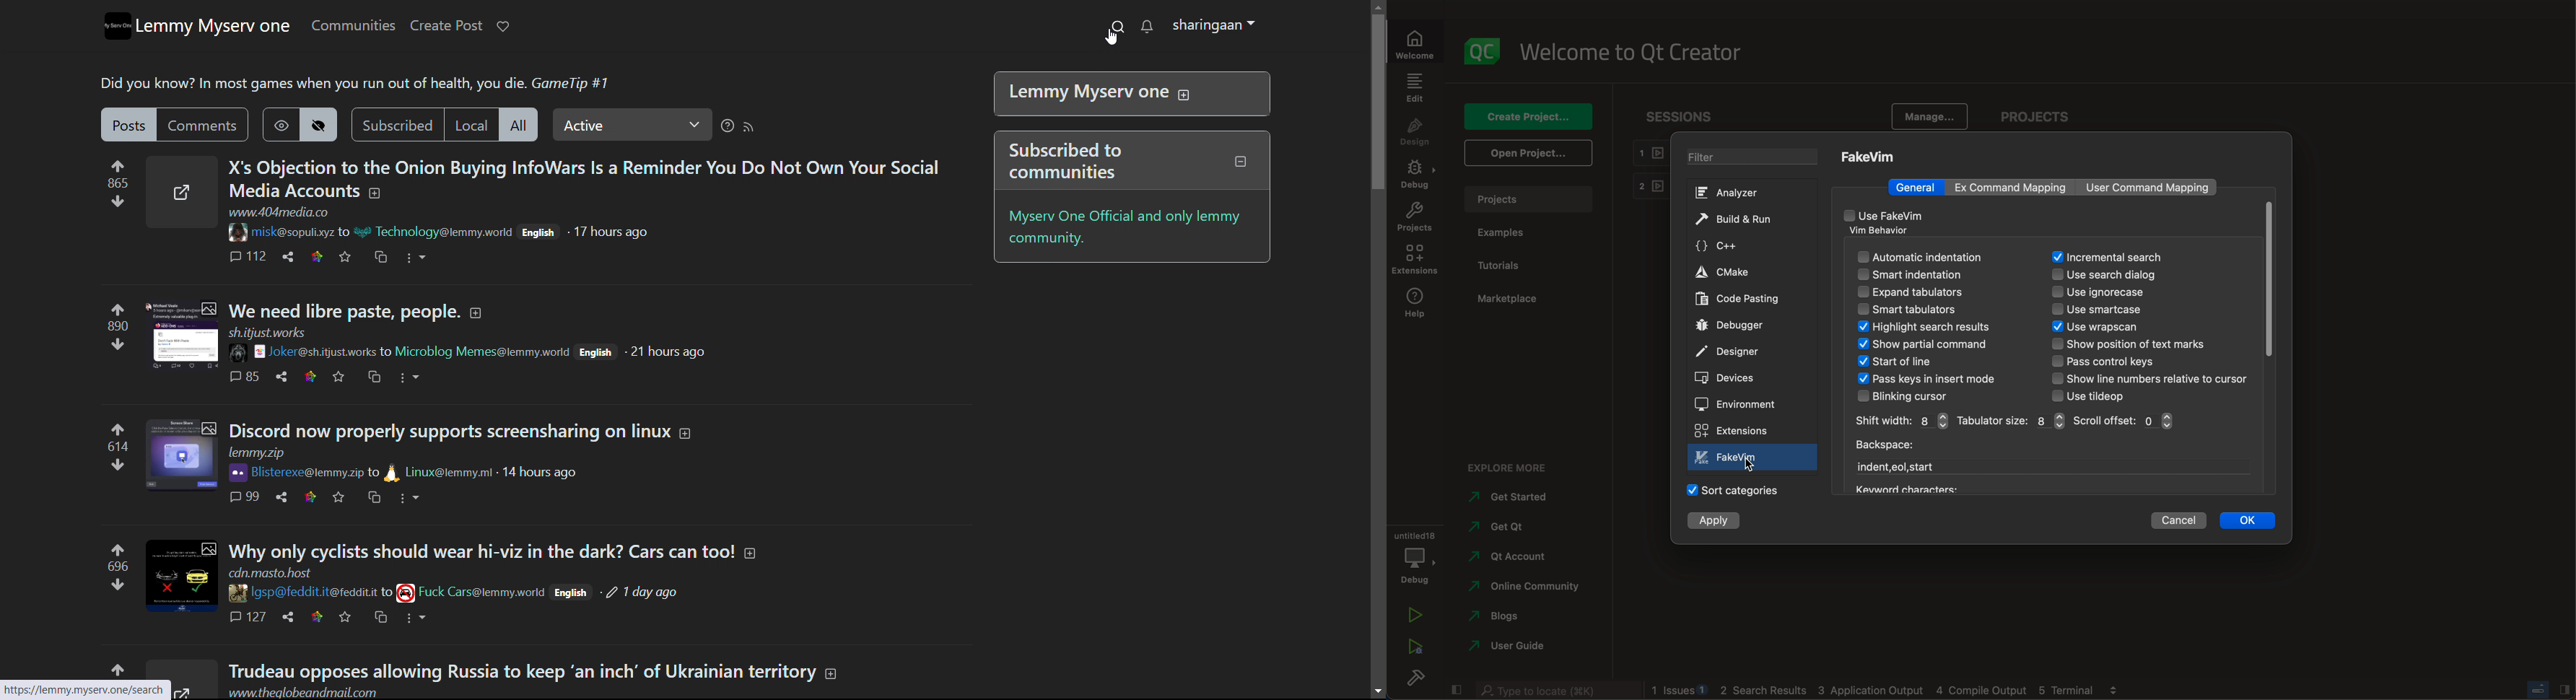 This screenshot has width=2576, height=700. I want to click on 1 day ago, so click(651, 595).